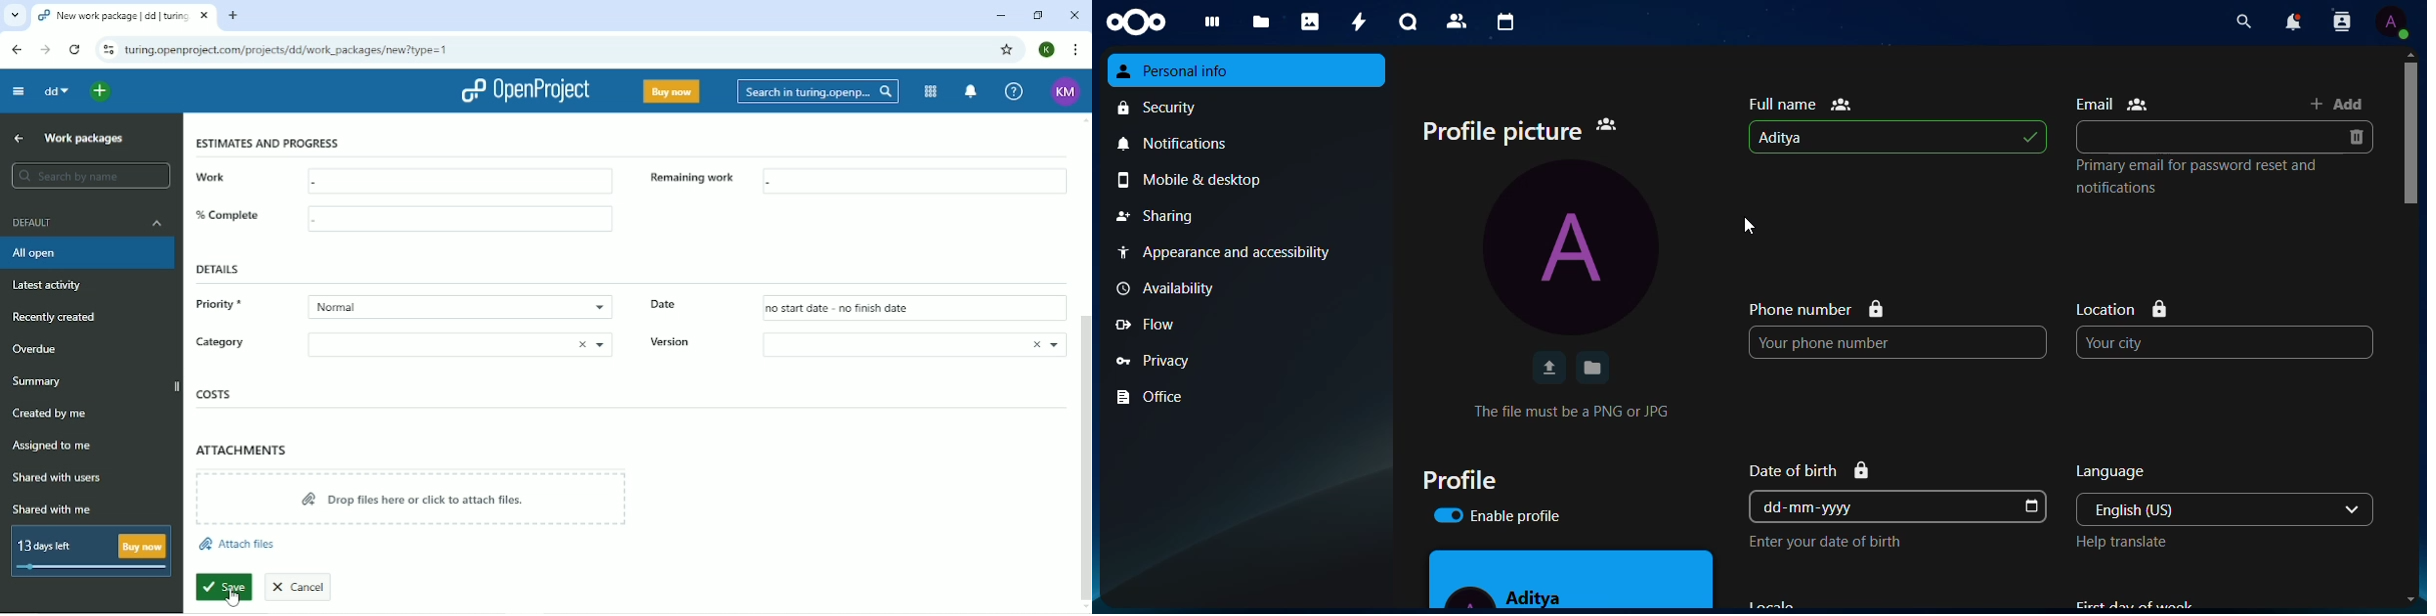  Describe the element at coordinates (1246, 325) in the screenshot. I see `flow` at that location.